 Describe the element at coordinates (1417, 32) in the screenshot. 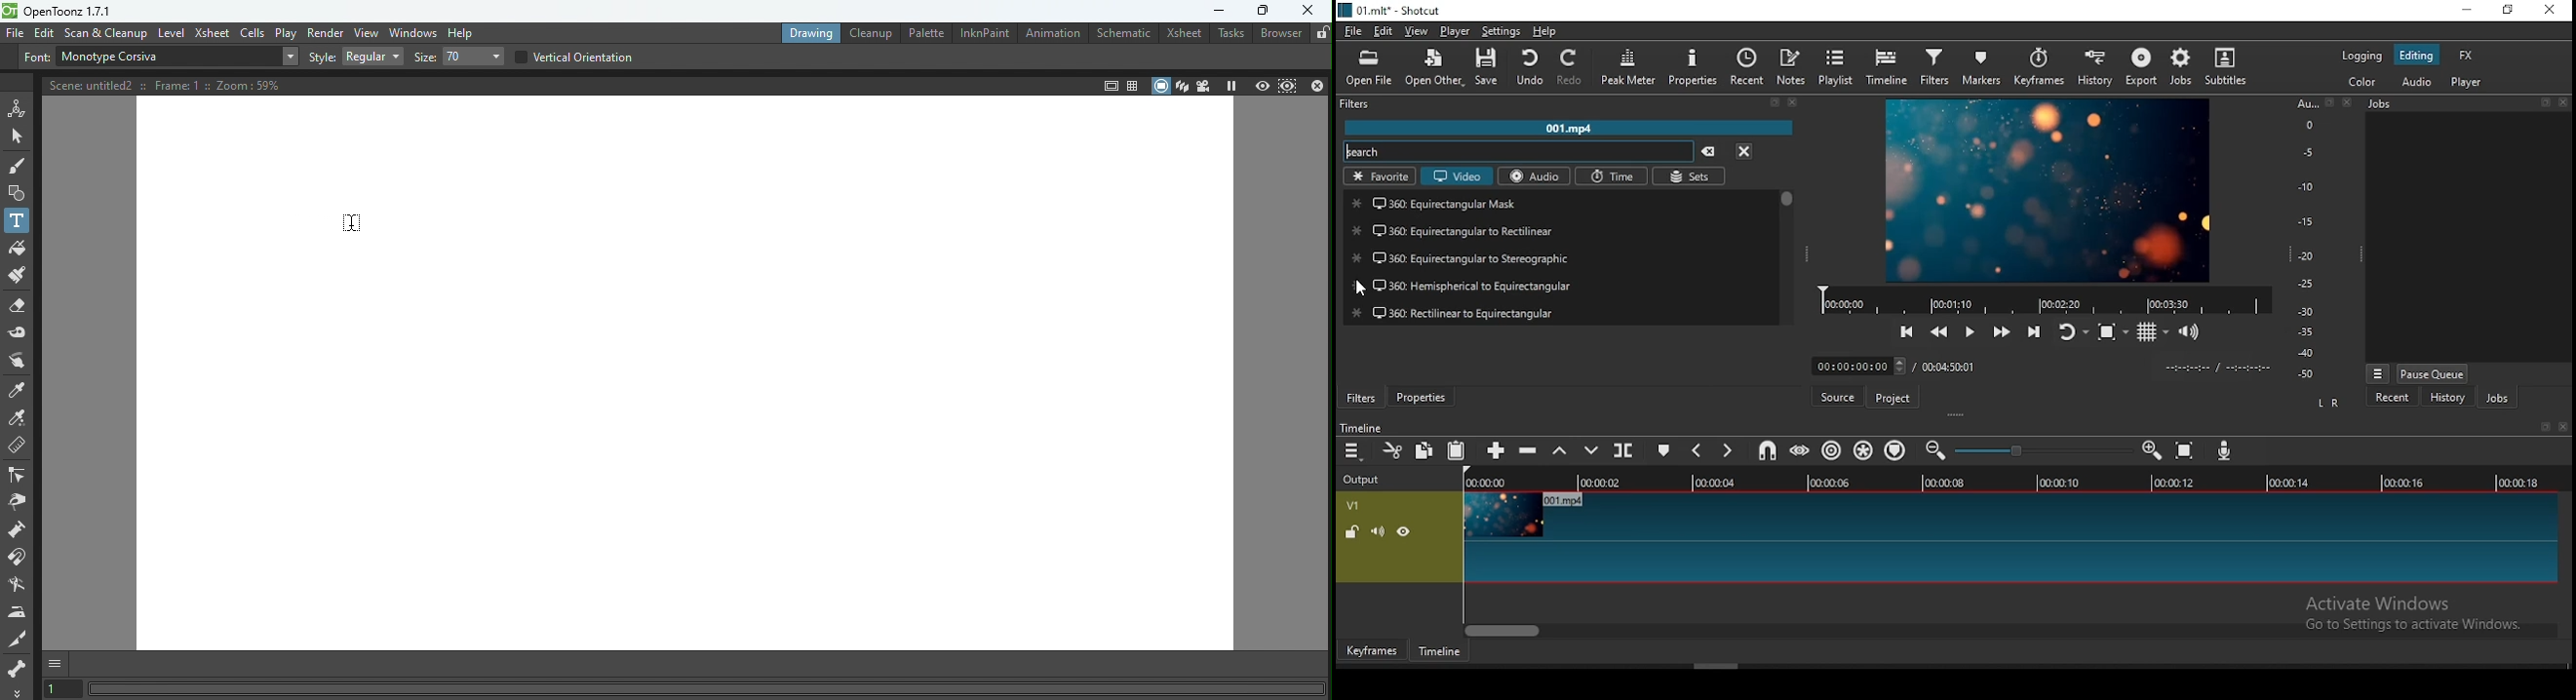

I see `view` at that location.